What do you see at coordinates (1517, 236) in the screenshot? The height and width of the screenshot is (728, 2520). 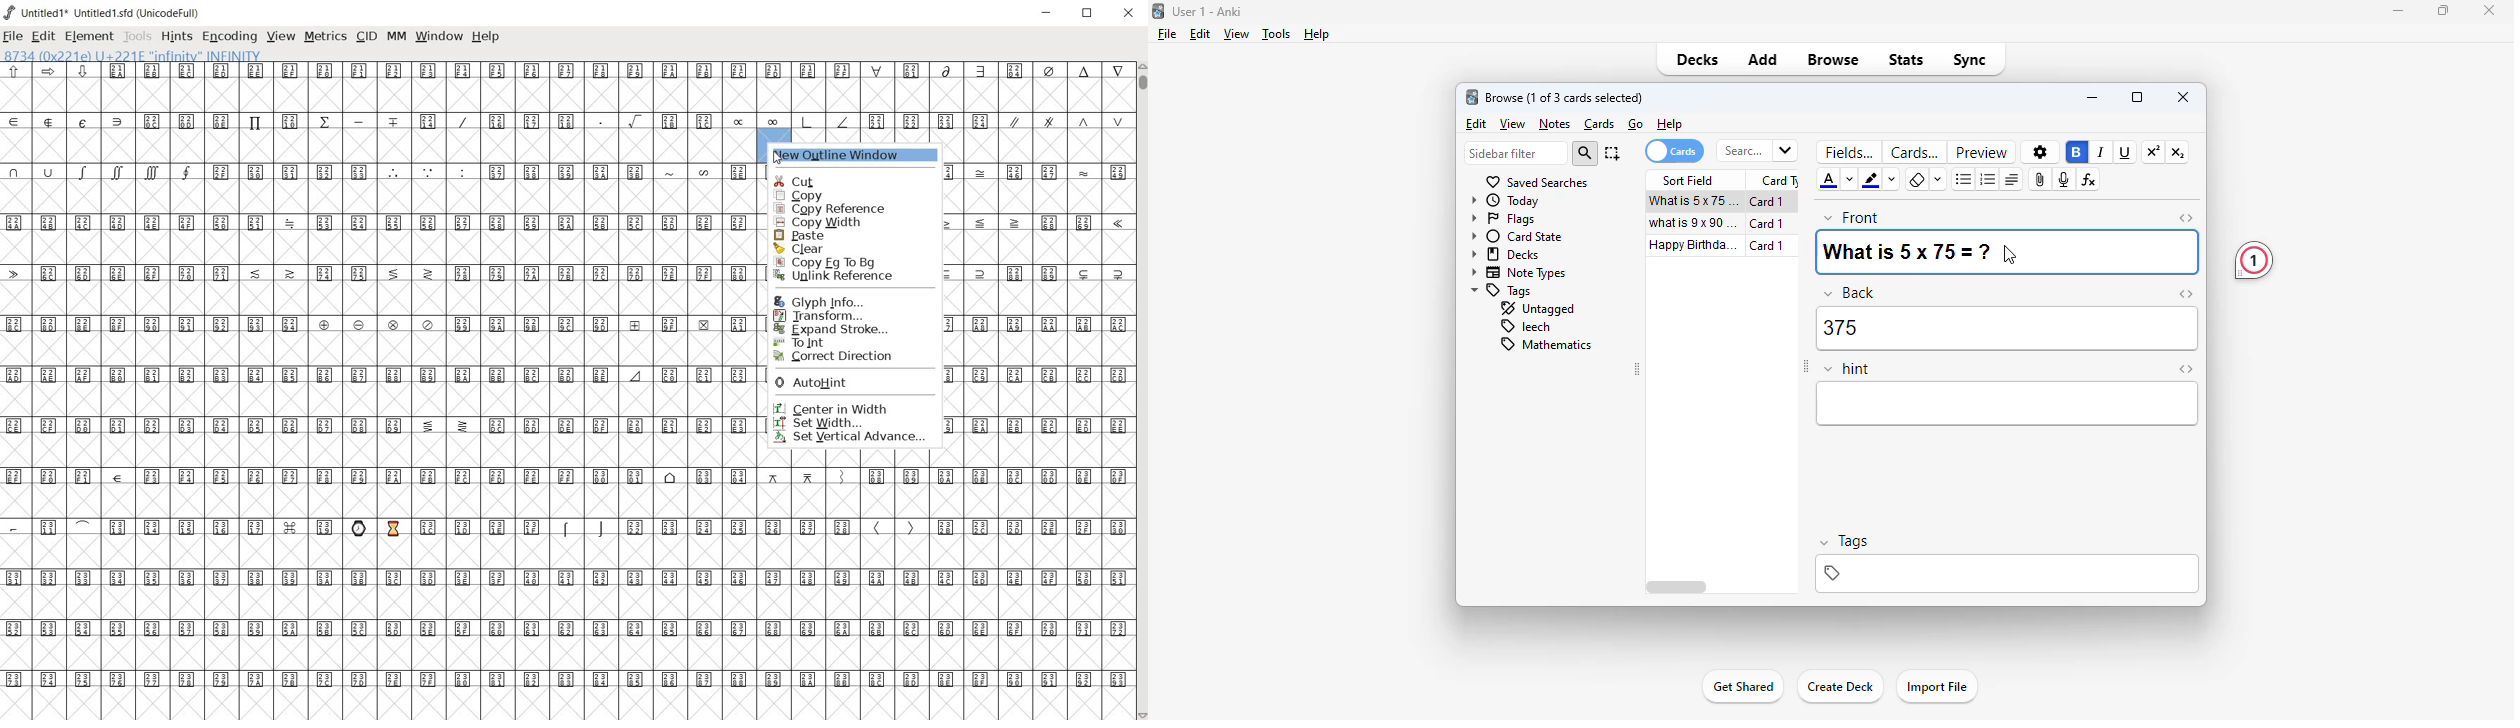 I see `card state` at bounding box center [1517, 236].